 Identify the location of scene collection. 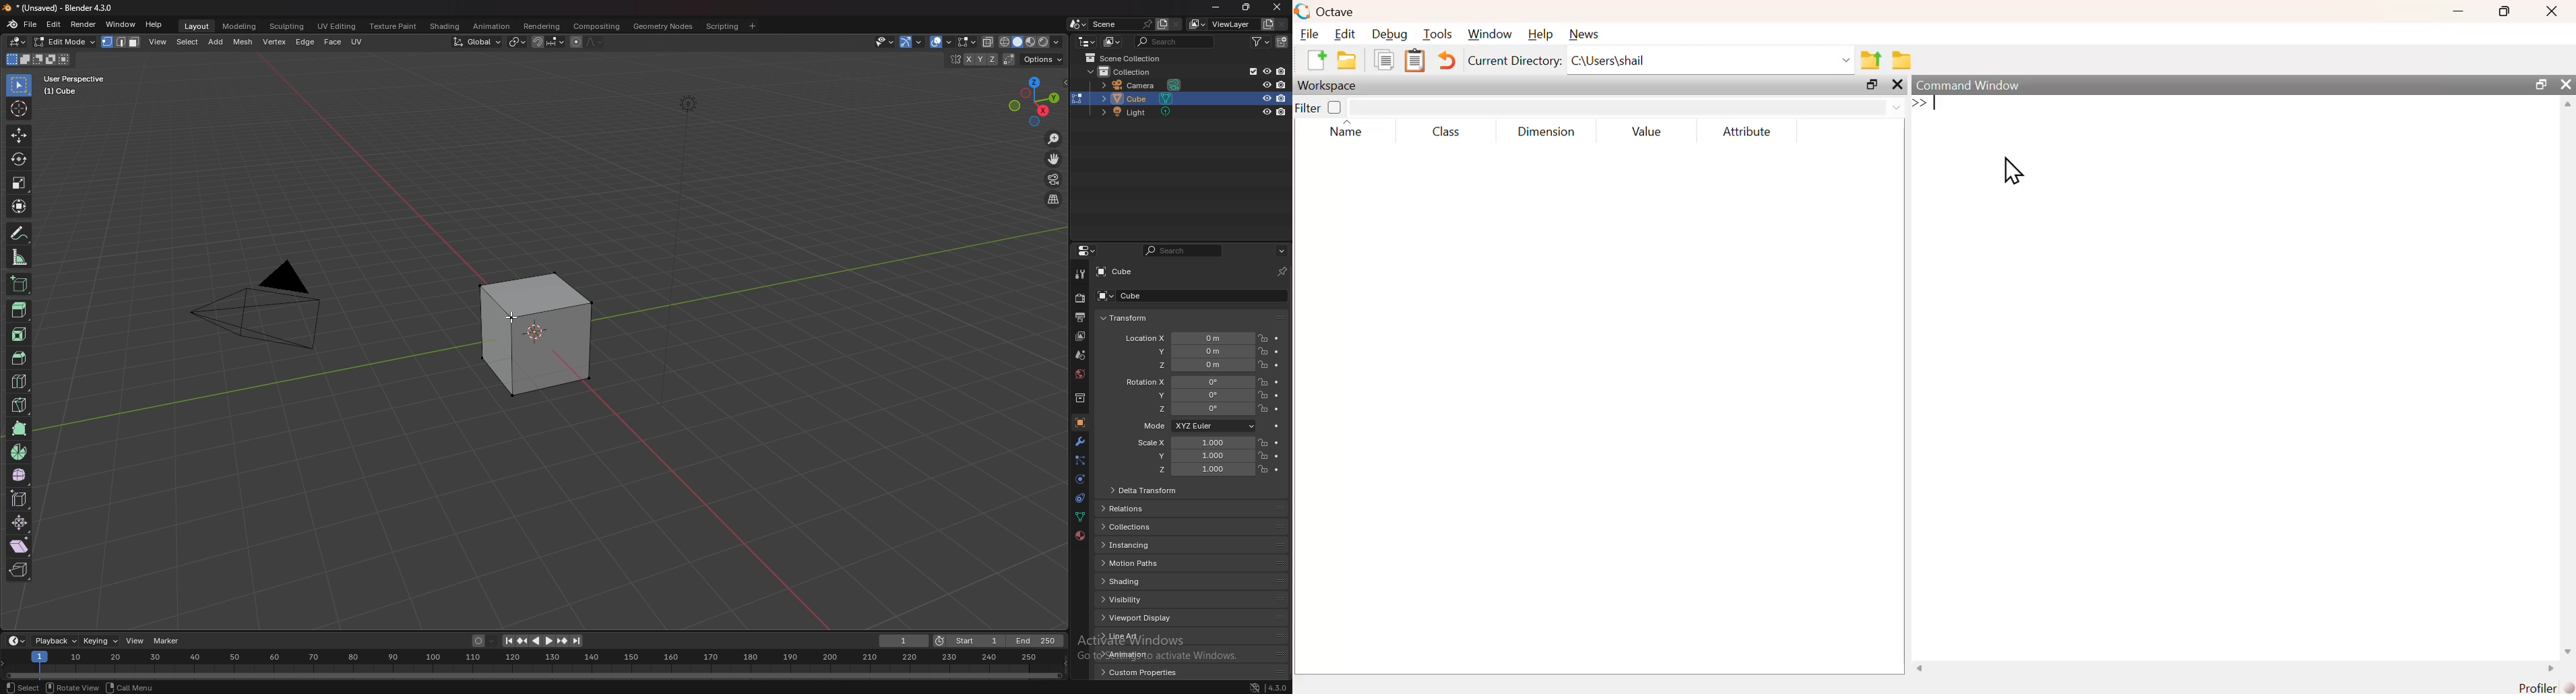
(1125, 58).